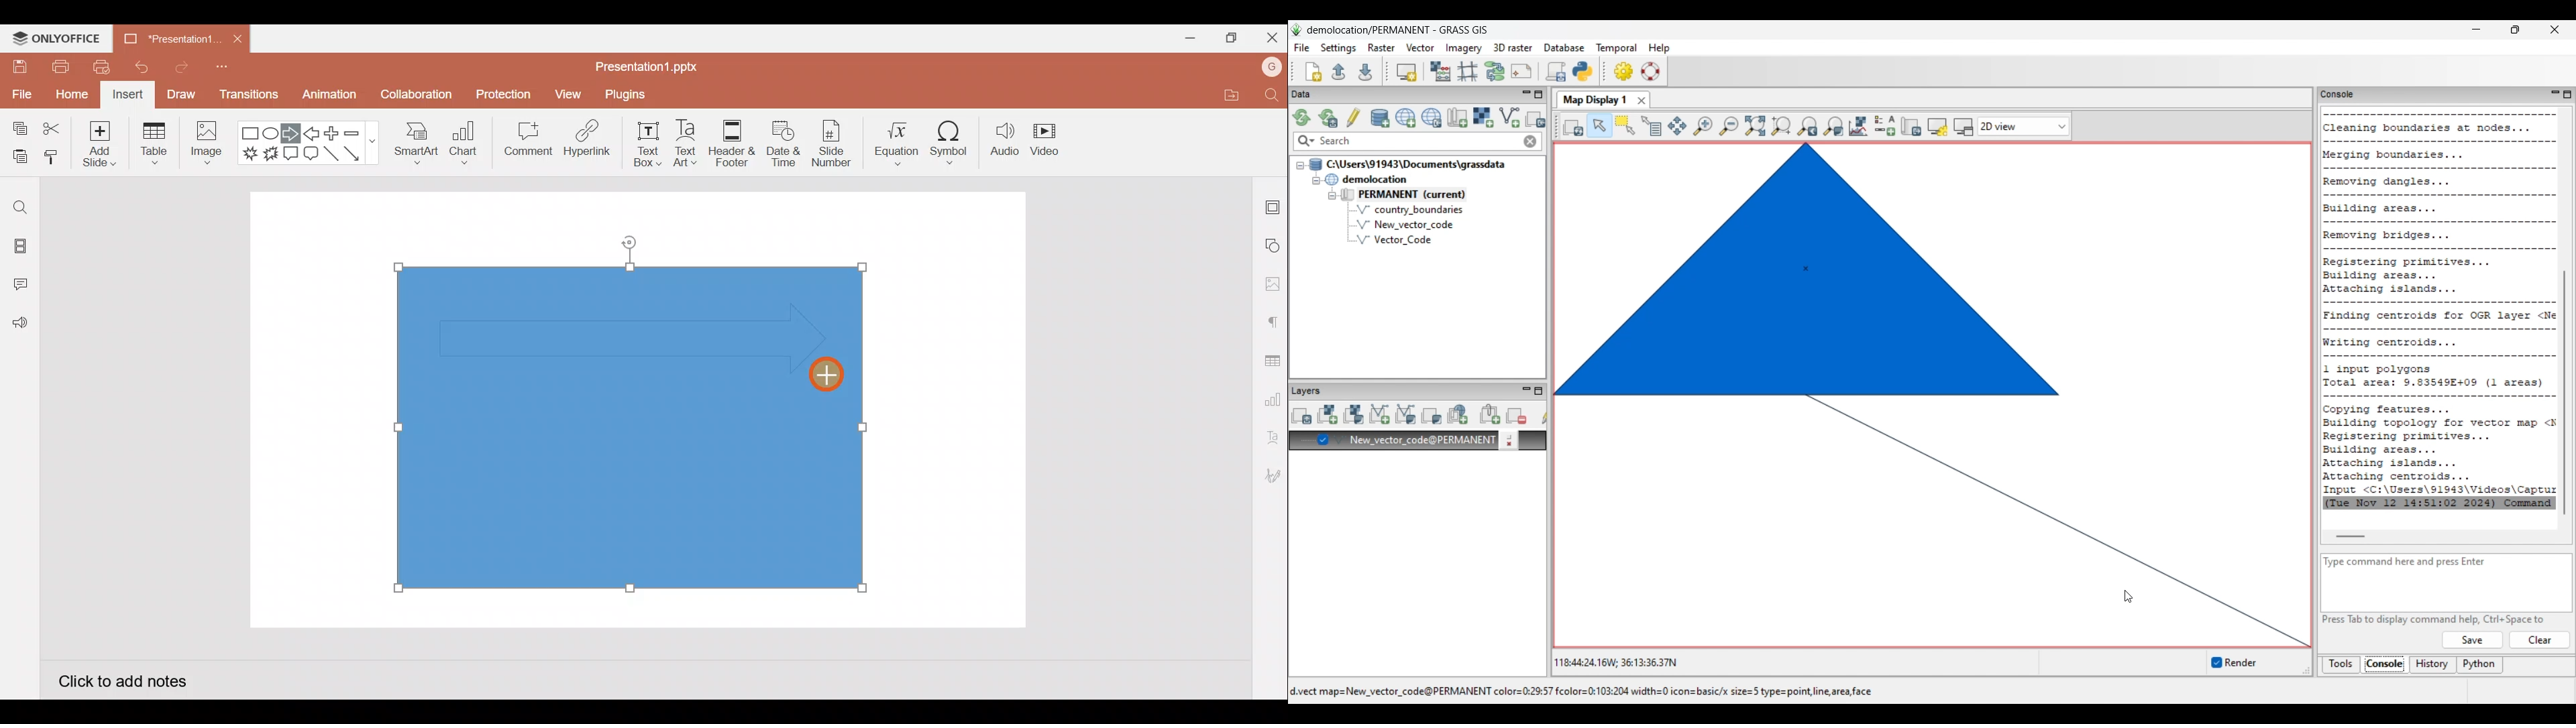 The height and width of the screenshot is (728, 2576). I want to click on Find, so click(1273, 95).